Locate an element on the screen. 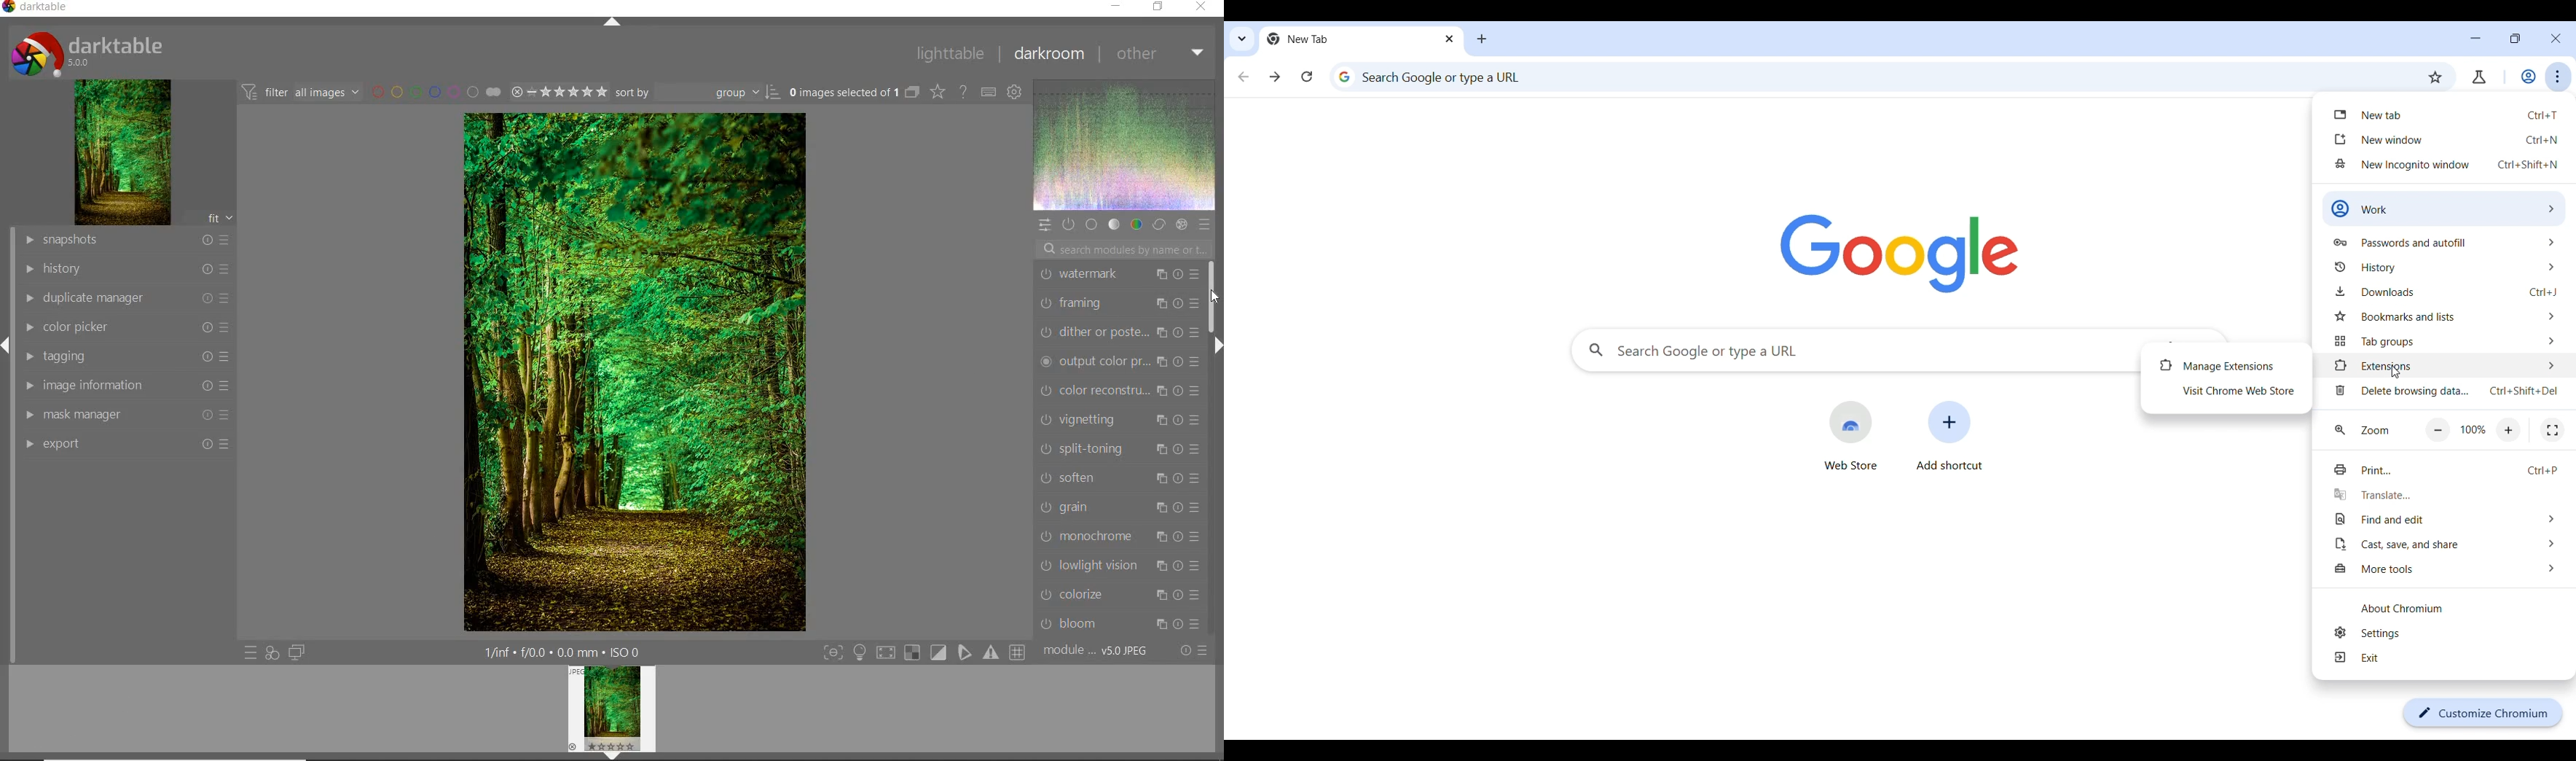  TONE  is located at coordinates (1113, 225).